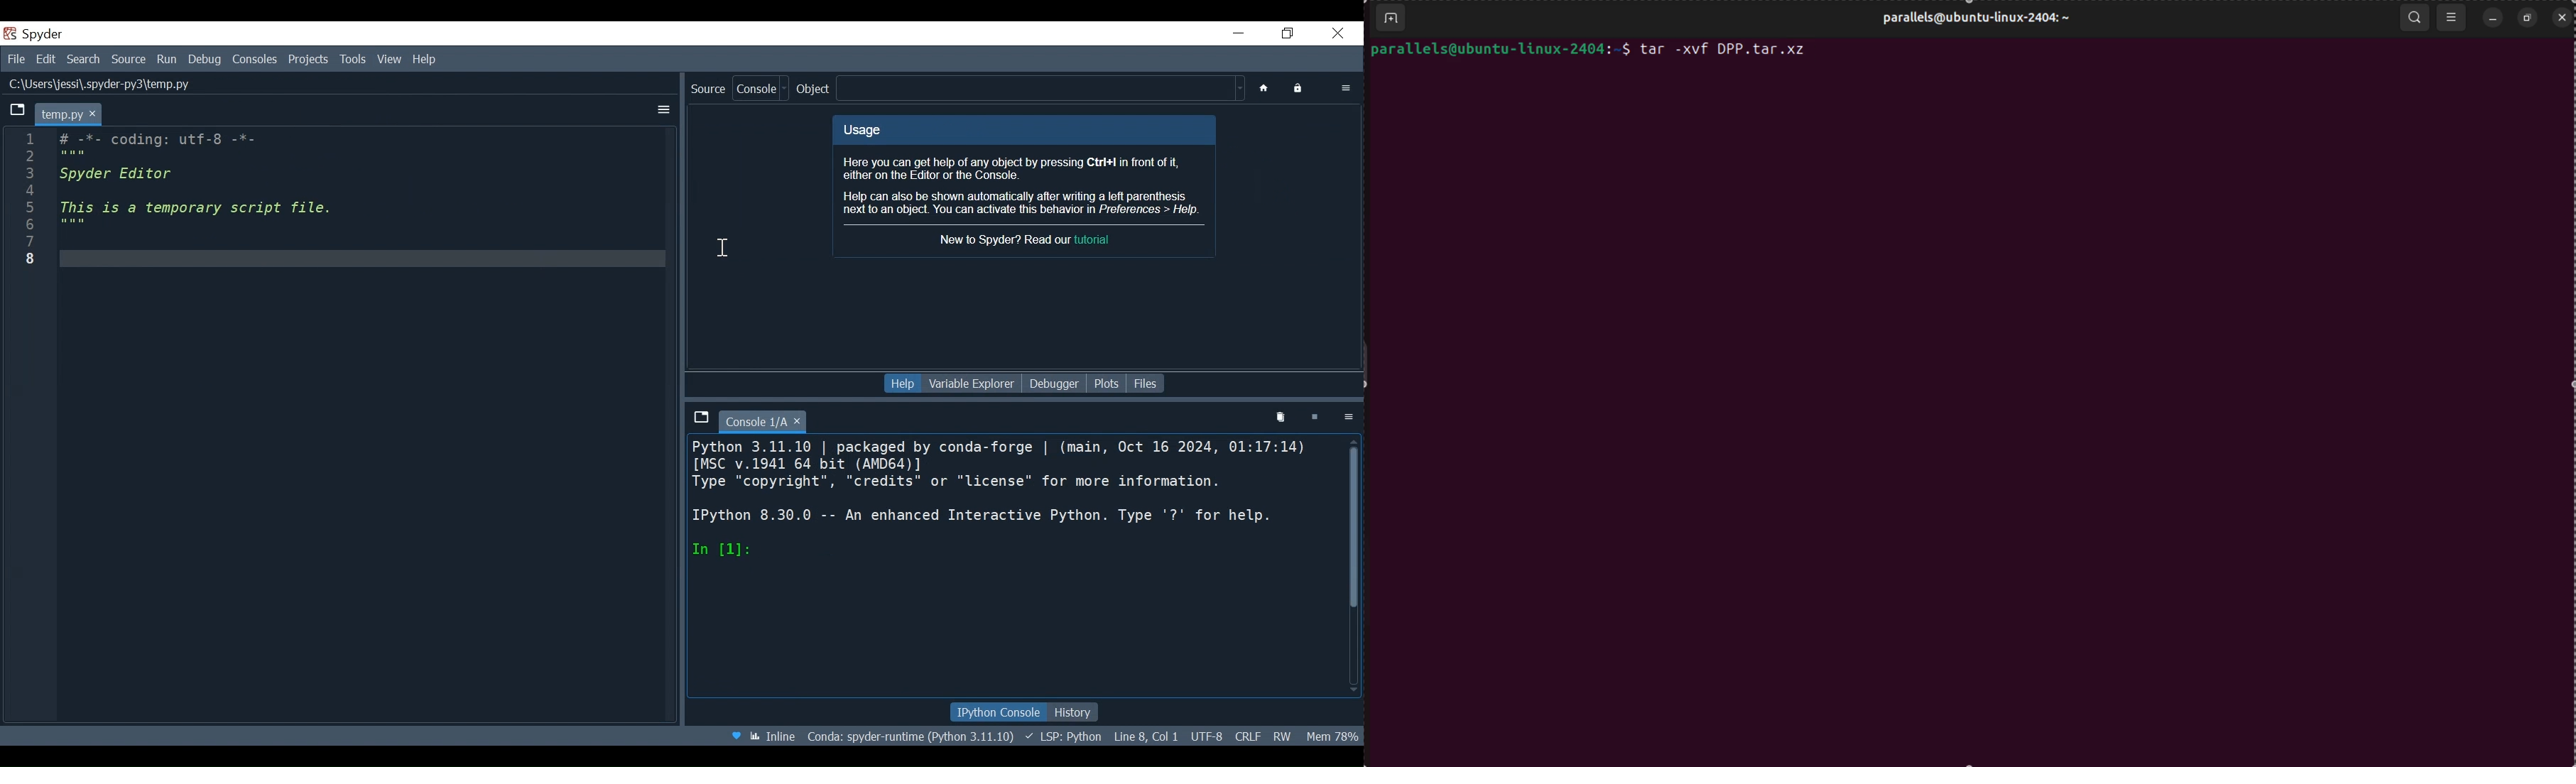 This screenshot has height=784, width=2576. What do you see at coordinates (48, 60) in the screenshot?
I see `Edit` at bounding box center [48, 60].